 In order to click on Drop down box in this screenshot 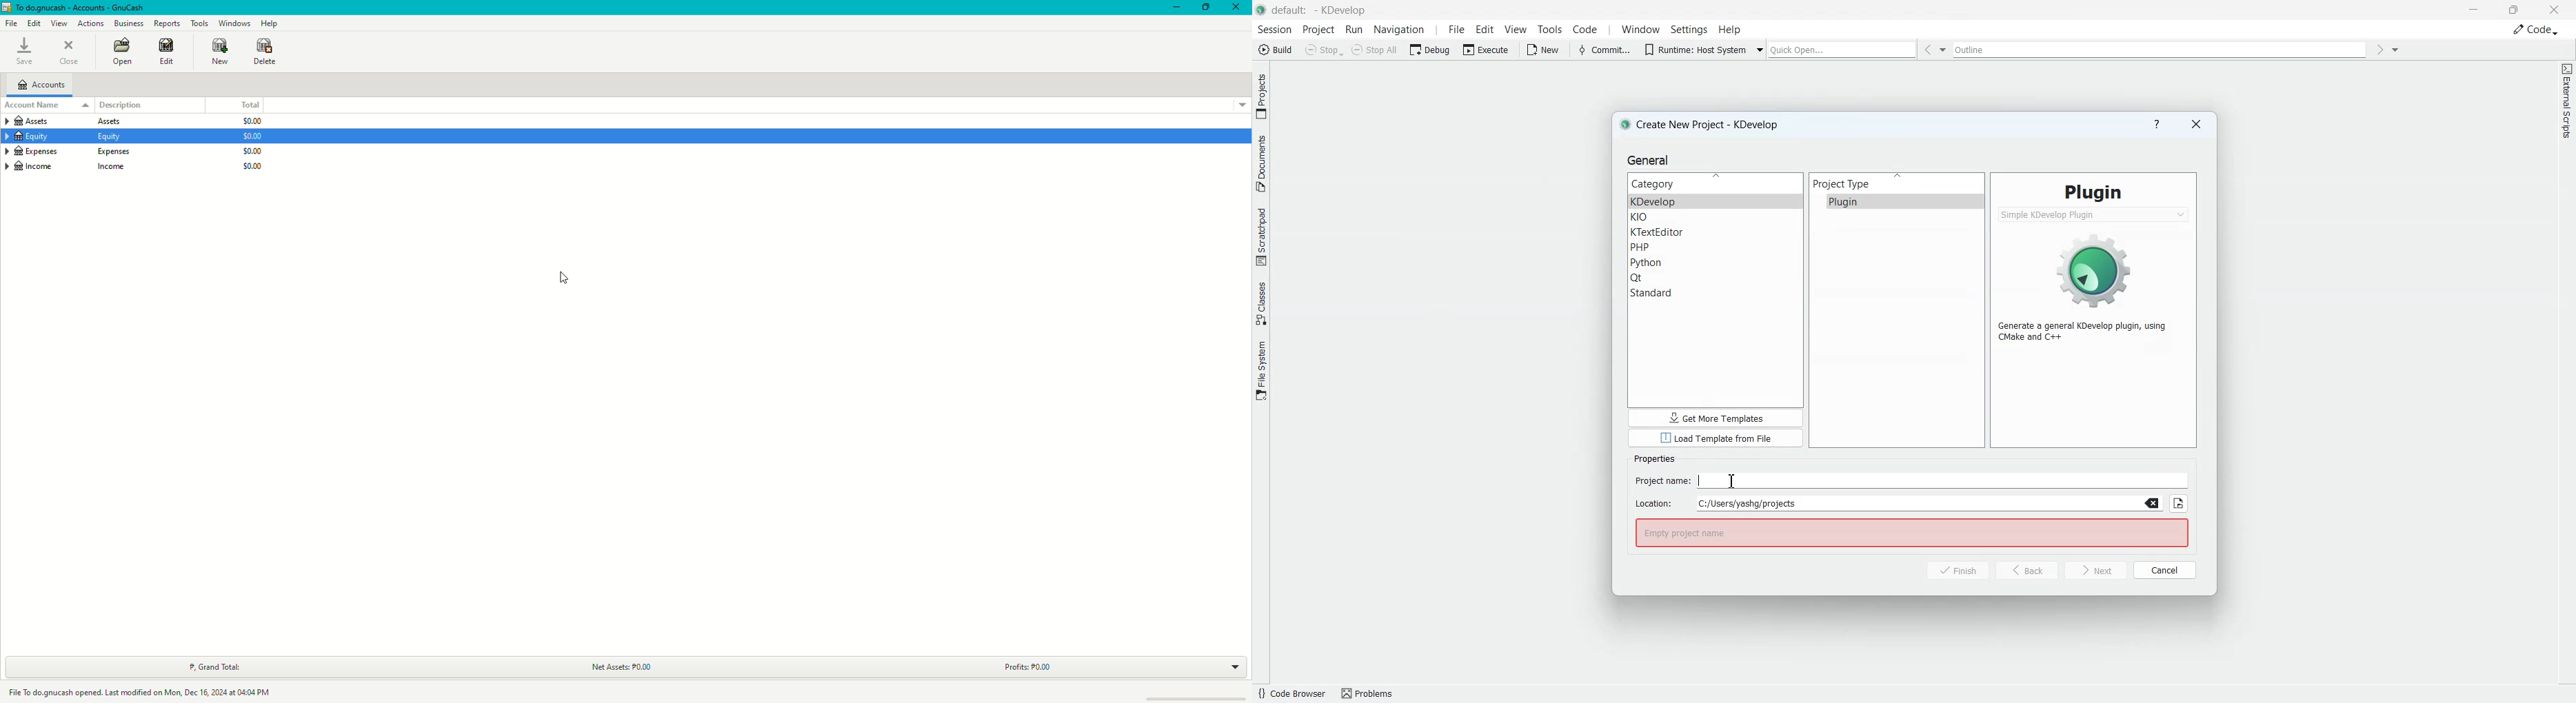, I will do `click(2396, 49)`.